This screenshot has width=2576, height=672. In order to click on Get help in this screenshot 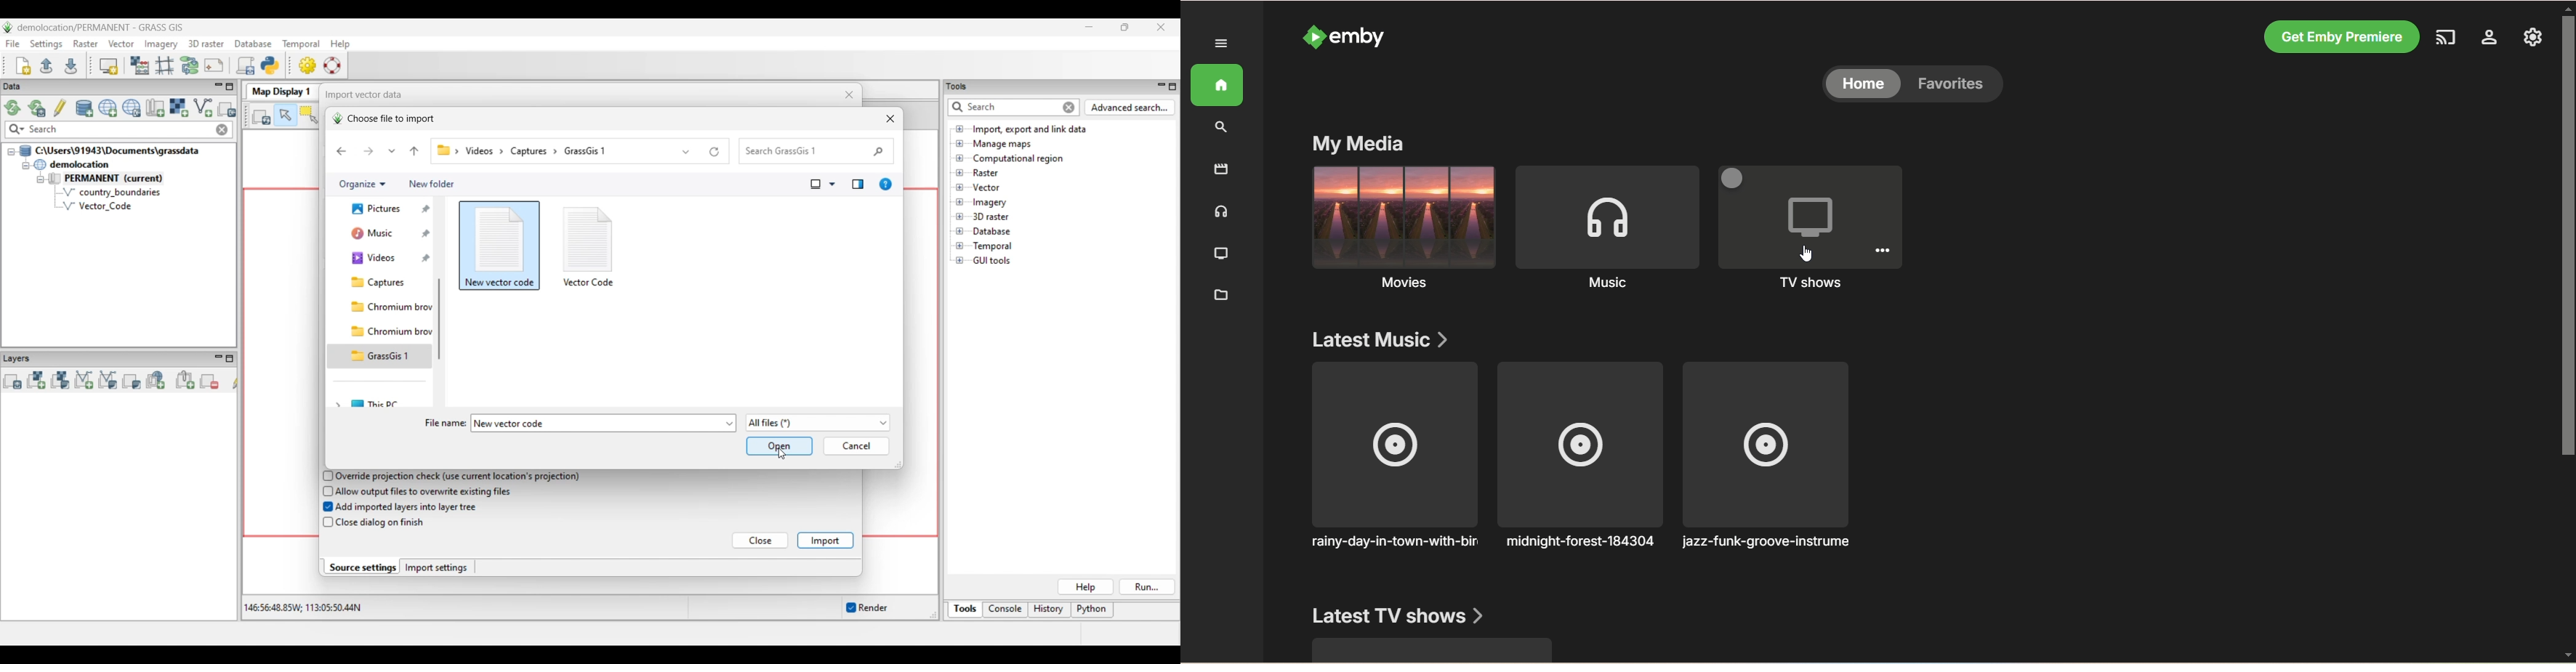, I will do `click(886, 184)`.